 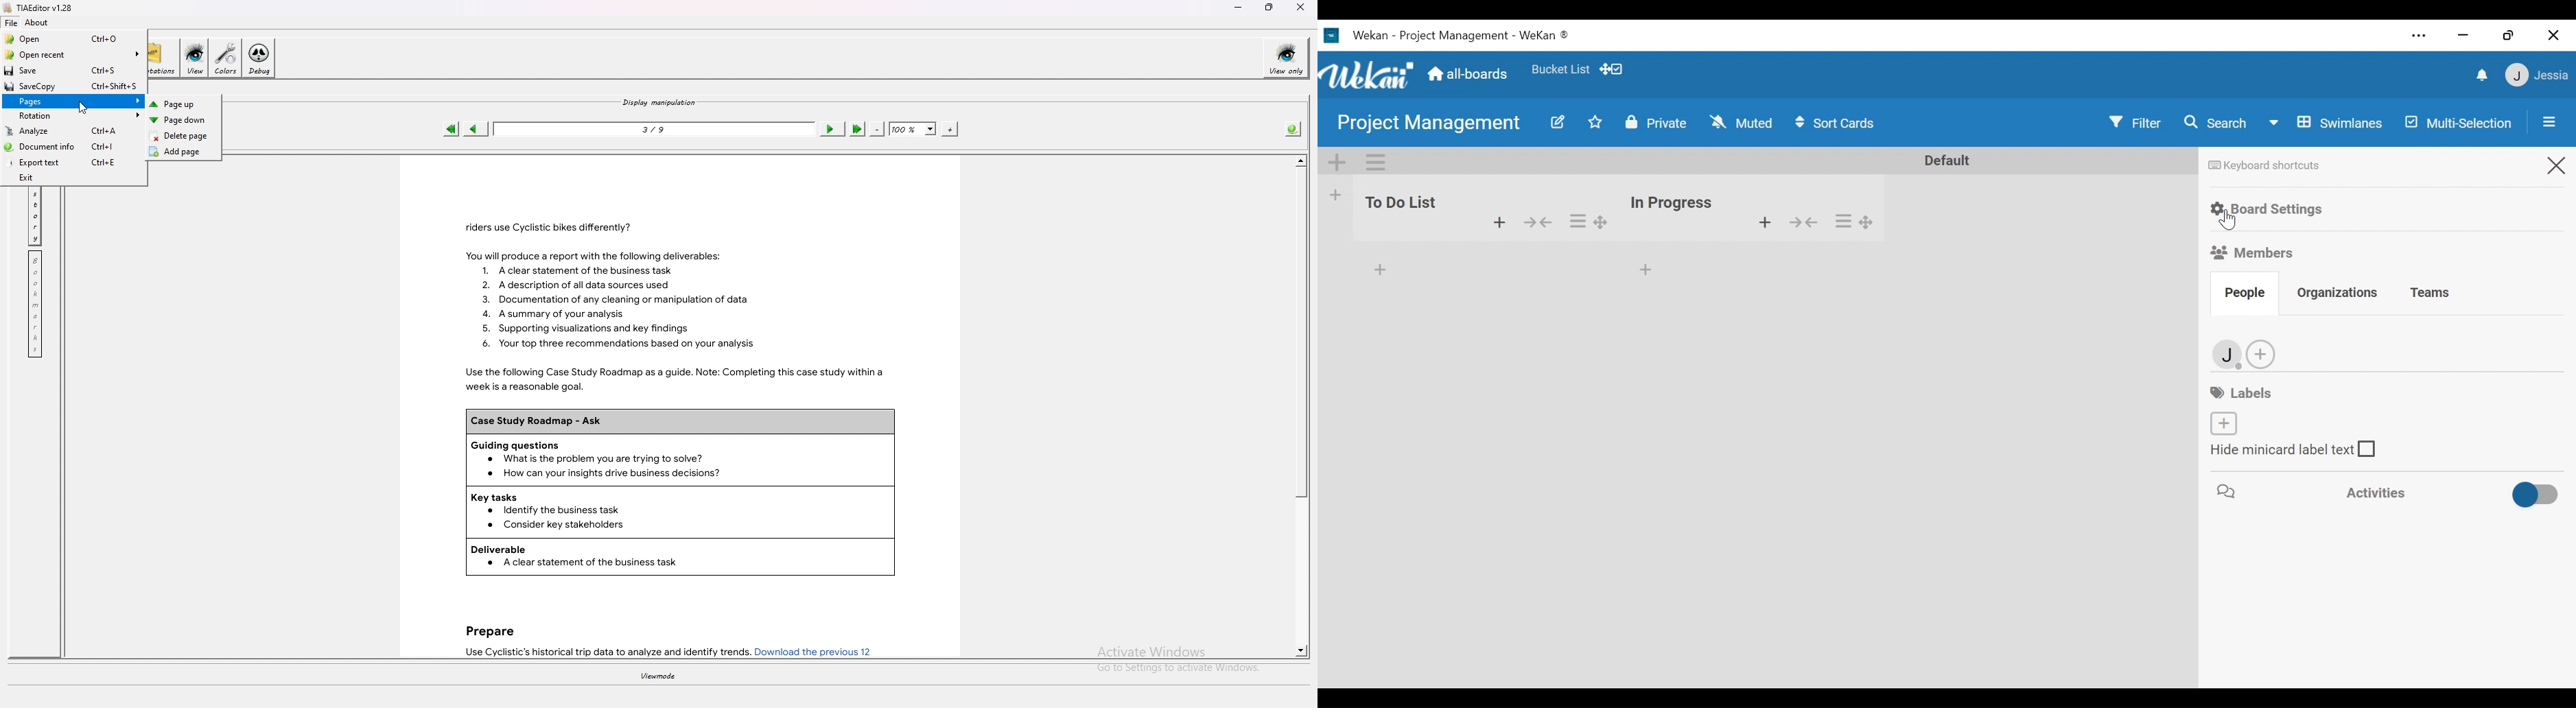 I want to click on Board View, so click(x=2328, y=124).